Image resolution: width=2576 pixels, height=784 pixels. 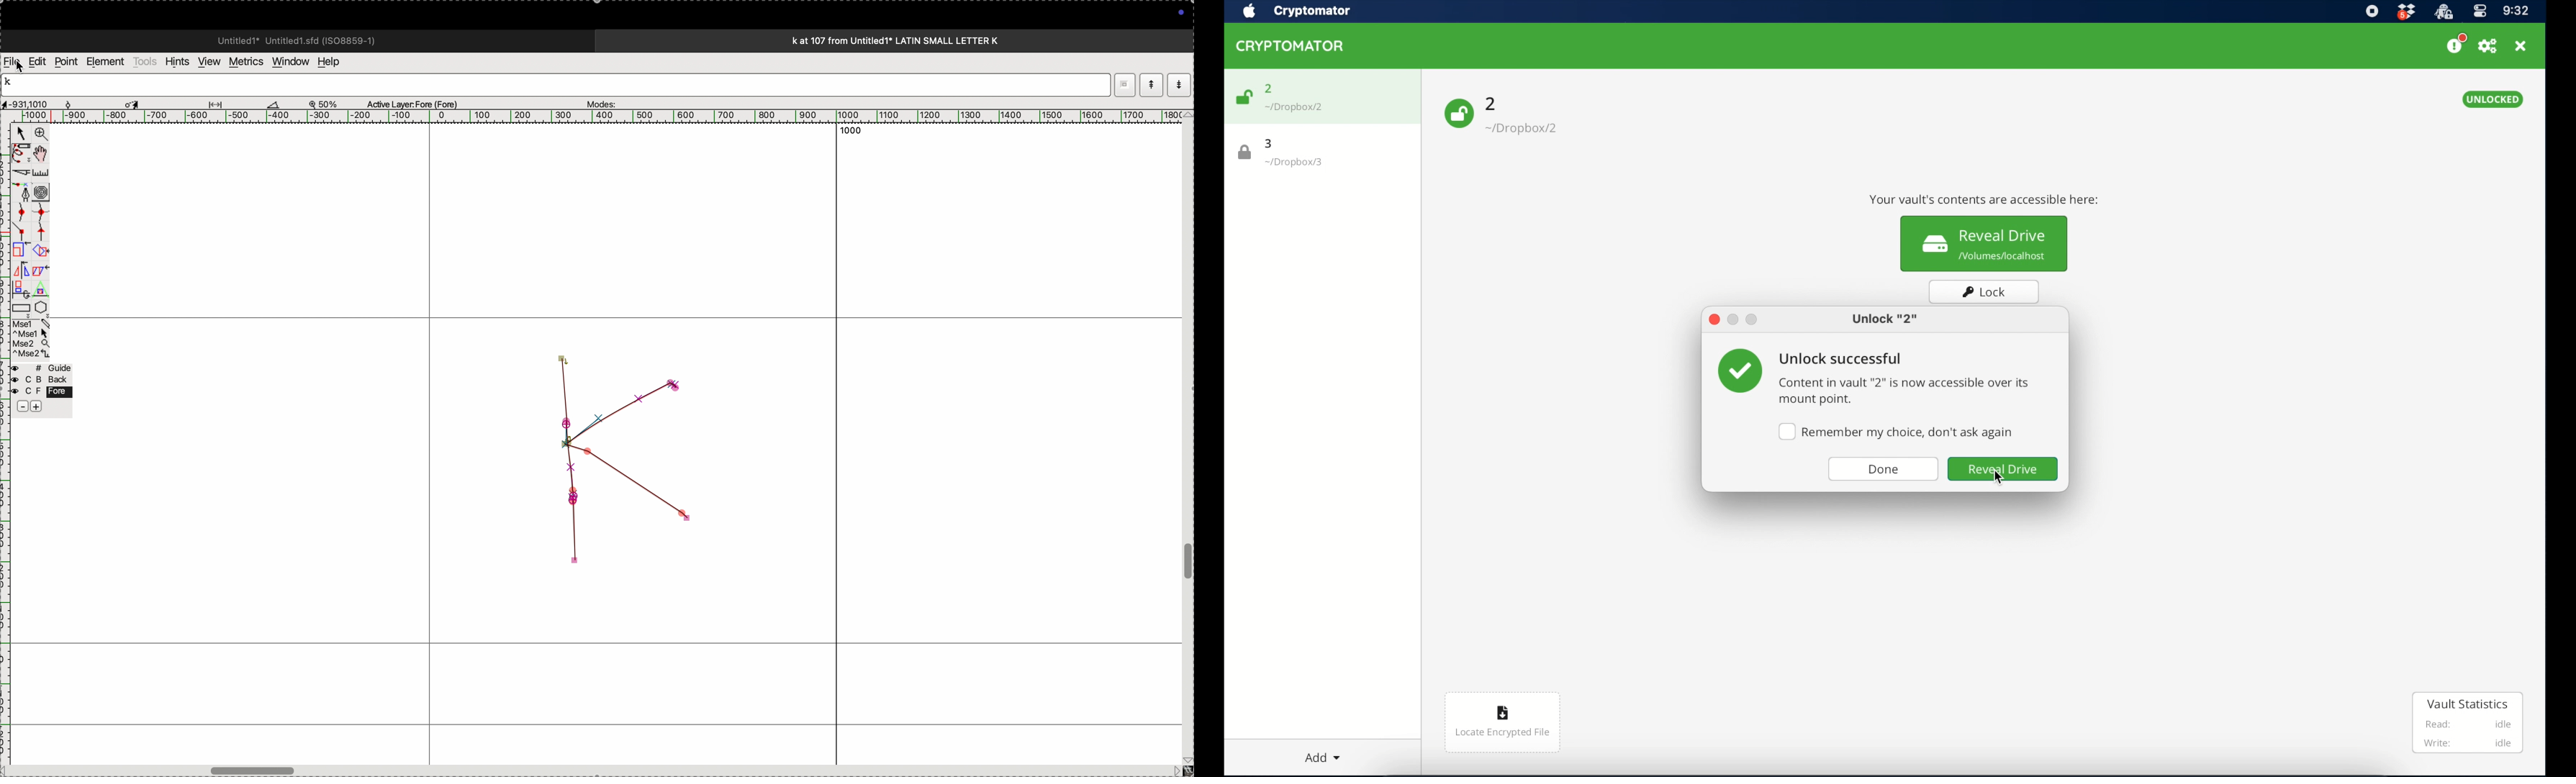 I want to click on tools, so click(x=145, y=61).